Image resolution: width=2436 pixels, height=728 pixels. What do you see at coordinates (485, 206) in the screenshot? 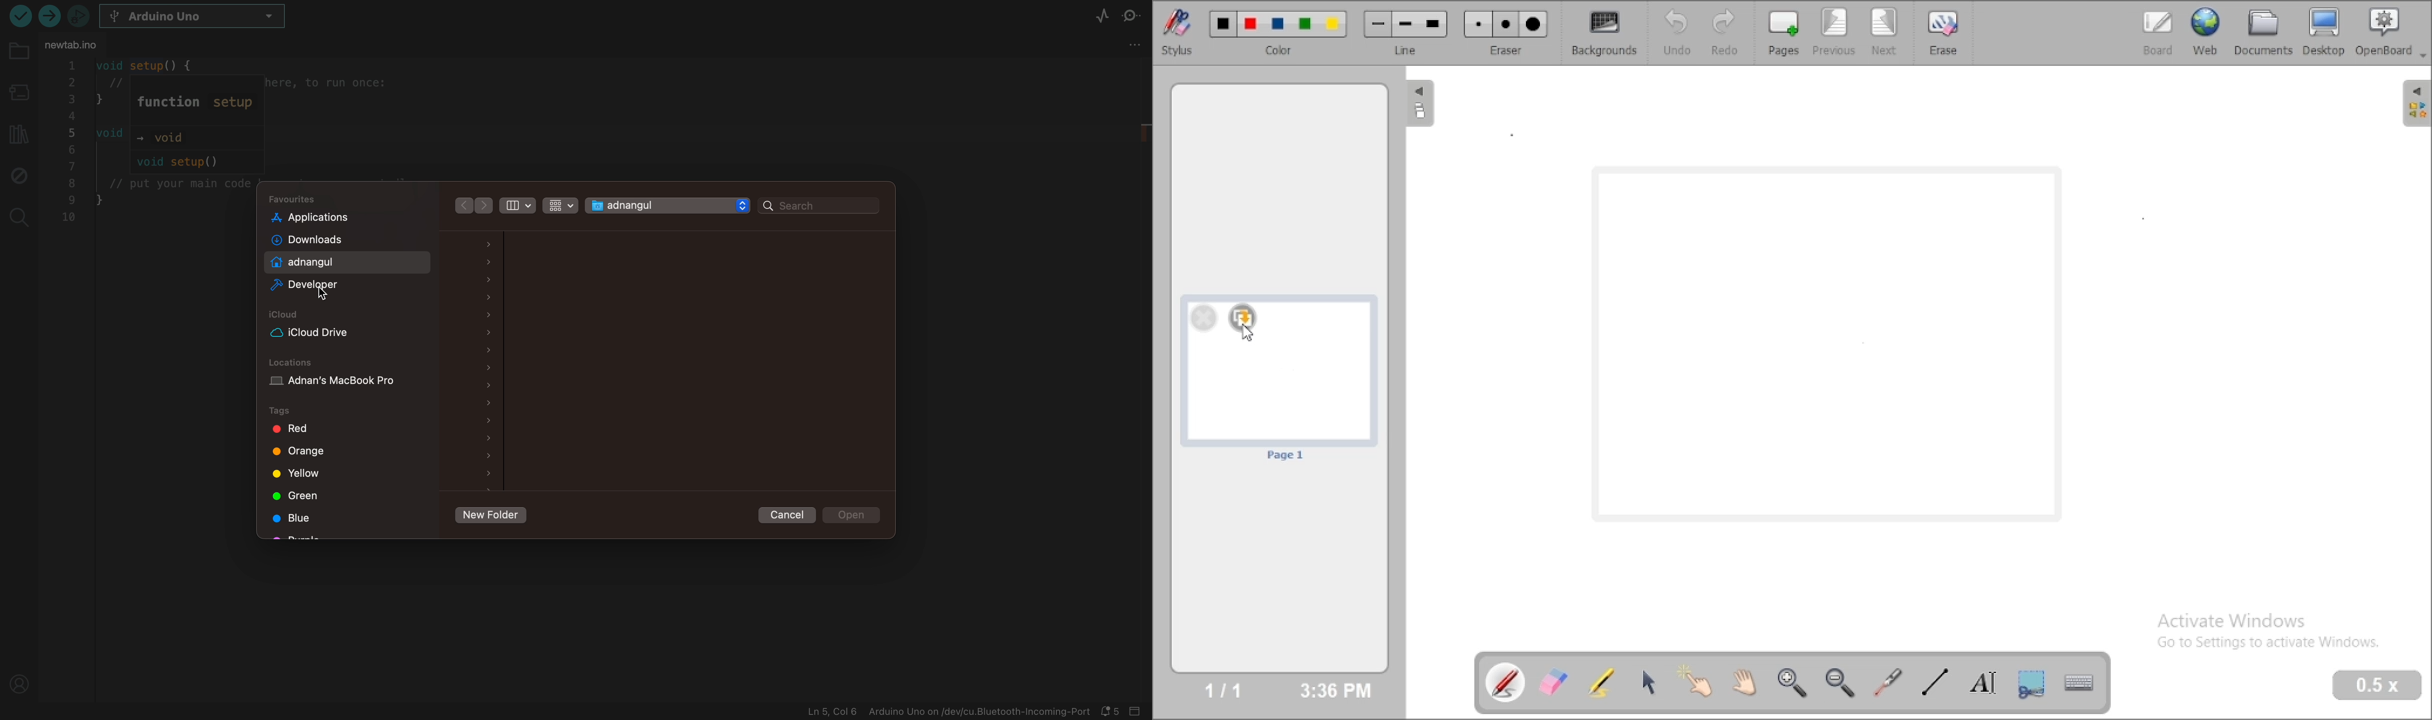
I see `` at bounding box center [485, 206].